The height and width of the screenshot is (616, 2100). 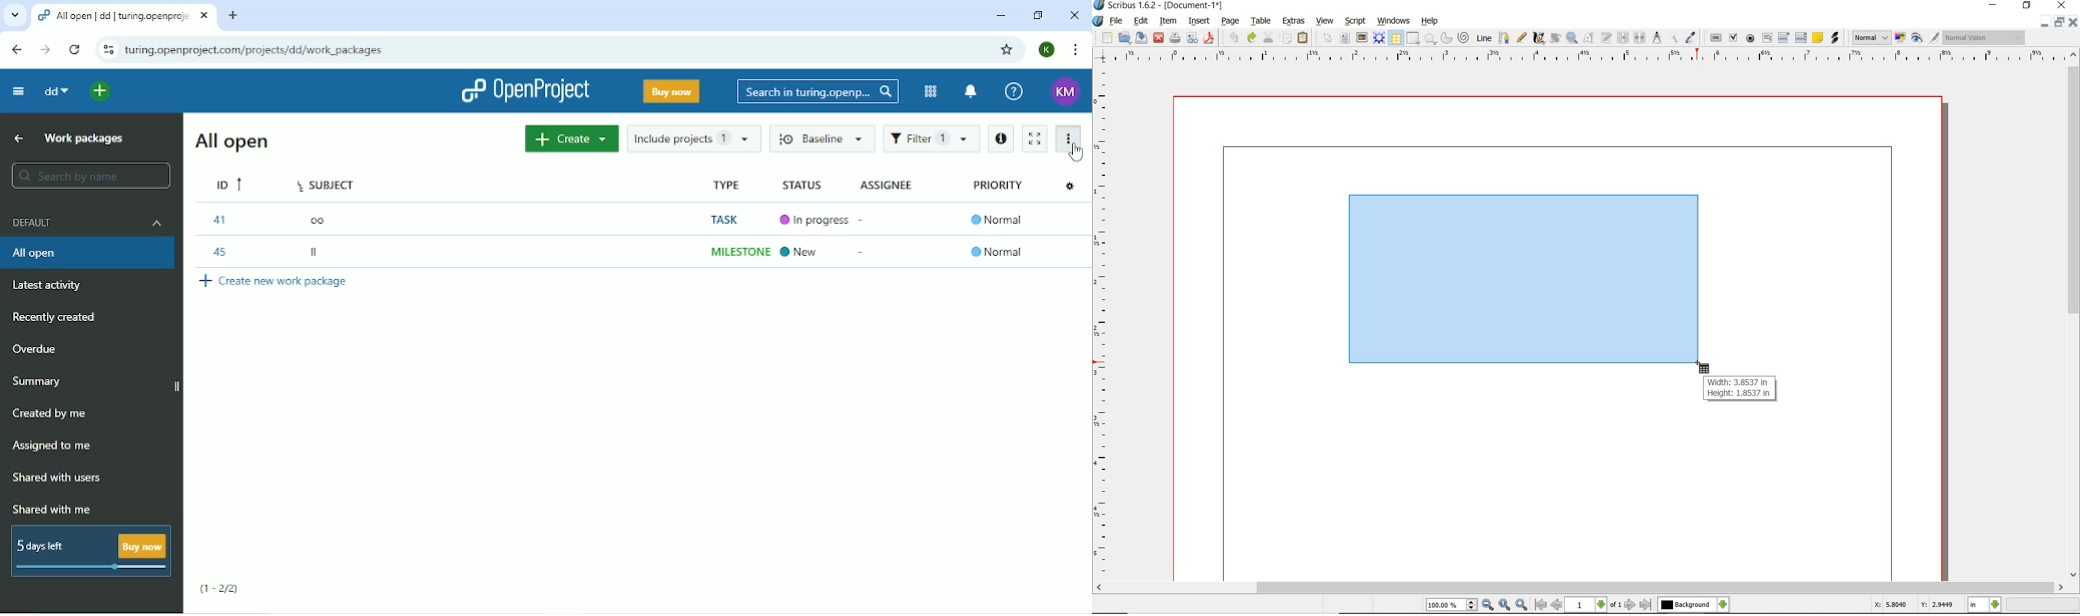 What do you see at coordinates (222, 253) in the screenshot?
I see `45` at bounding box center [222, 253].